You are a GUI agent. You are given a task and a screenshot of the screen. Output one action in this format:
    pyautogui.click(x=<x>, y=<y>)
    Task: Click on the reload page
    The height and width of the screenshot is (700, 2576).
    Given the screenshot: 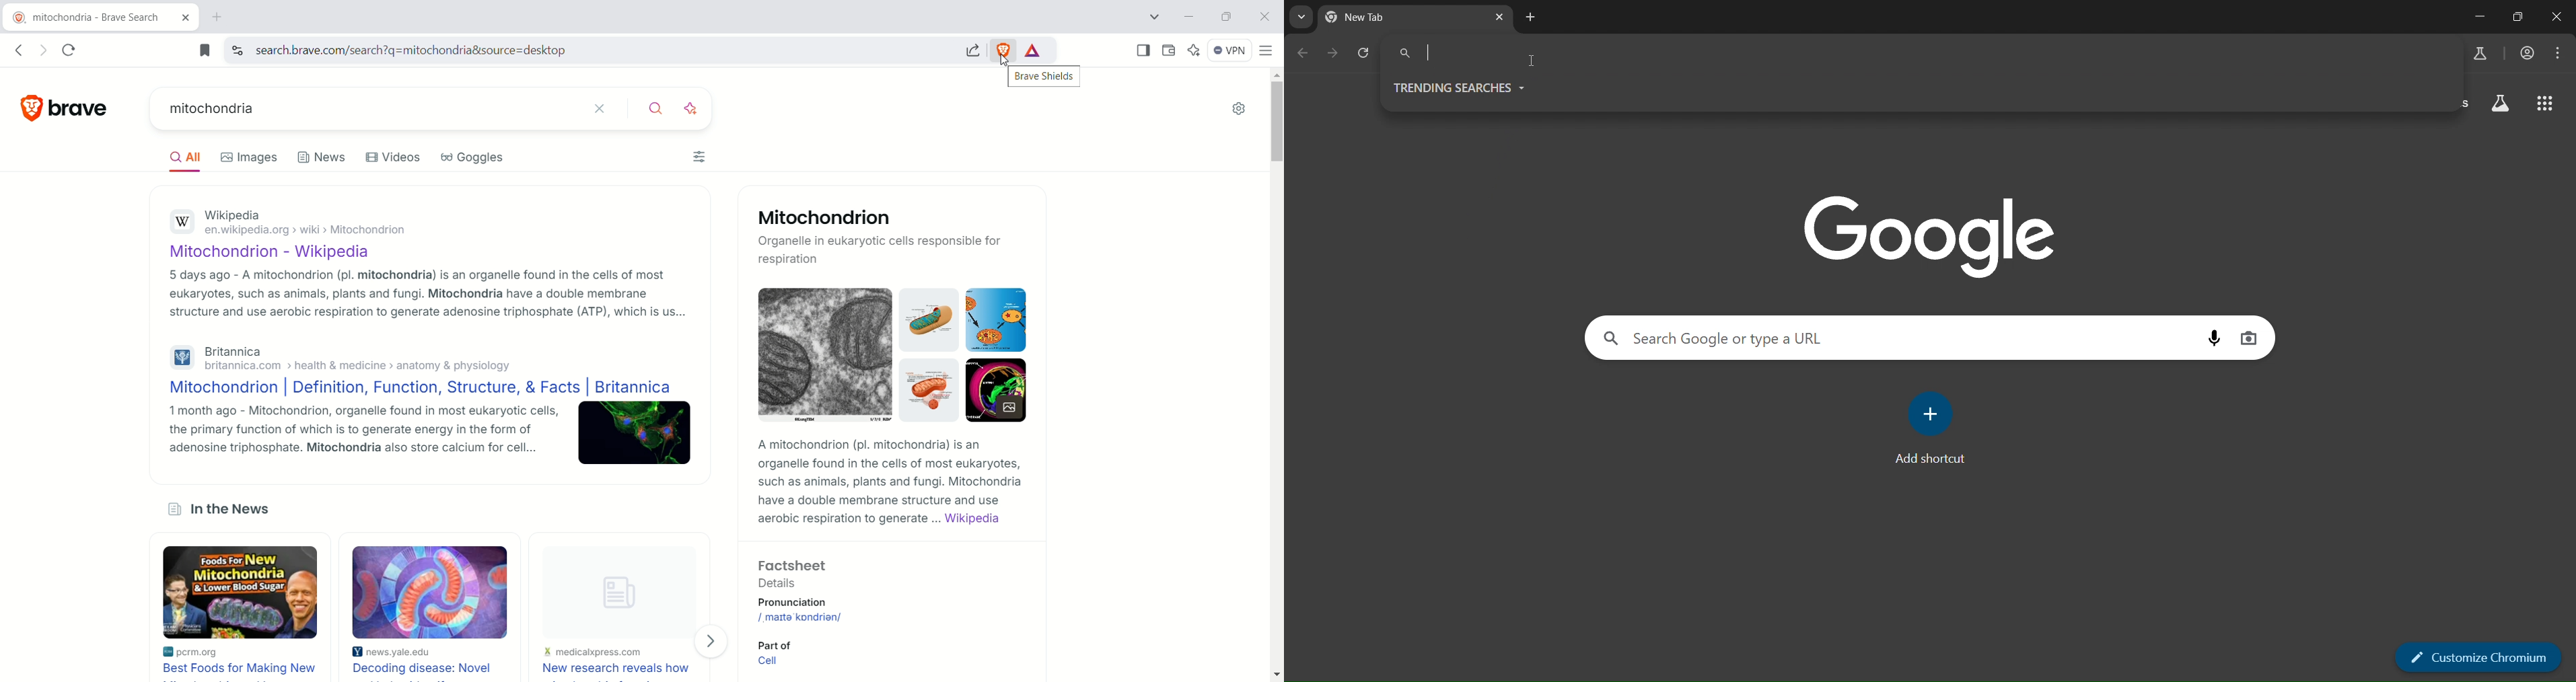 What is the action you would take?
    pyautogui.click(x=1364, y=54)
    